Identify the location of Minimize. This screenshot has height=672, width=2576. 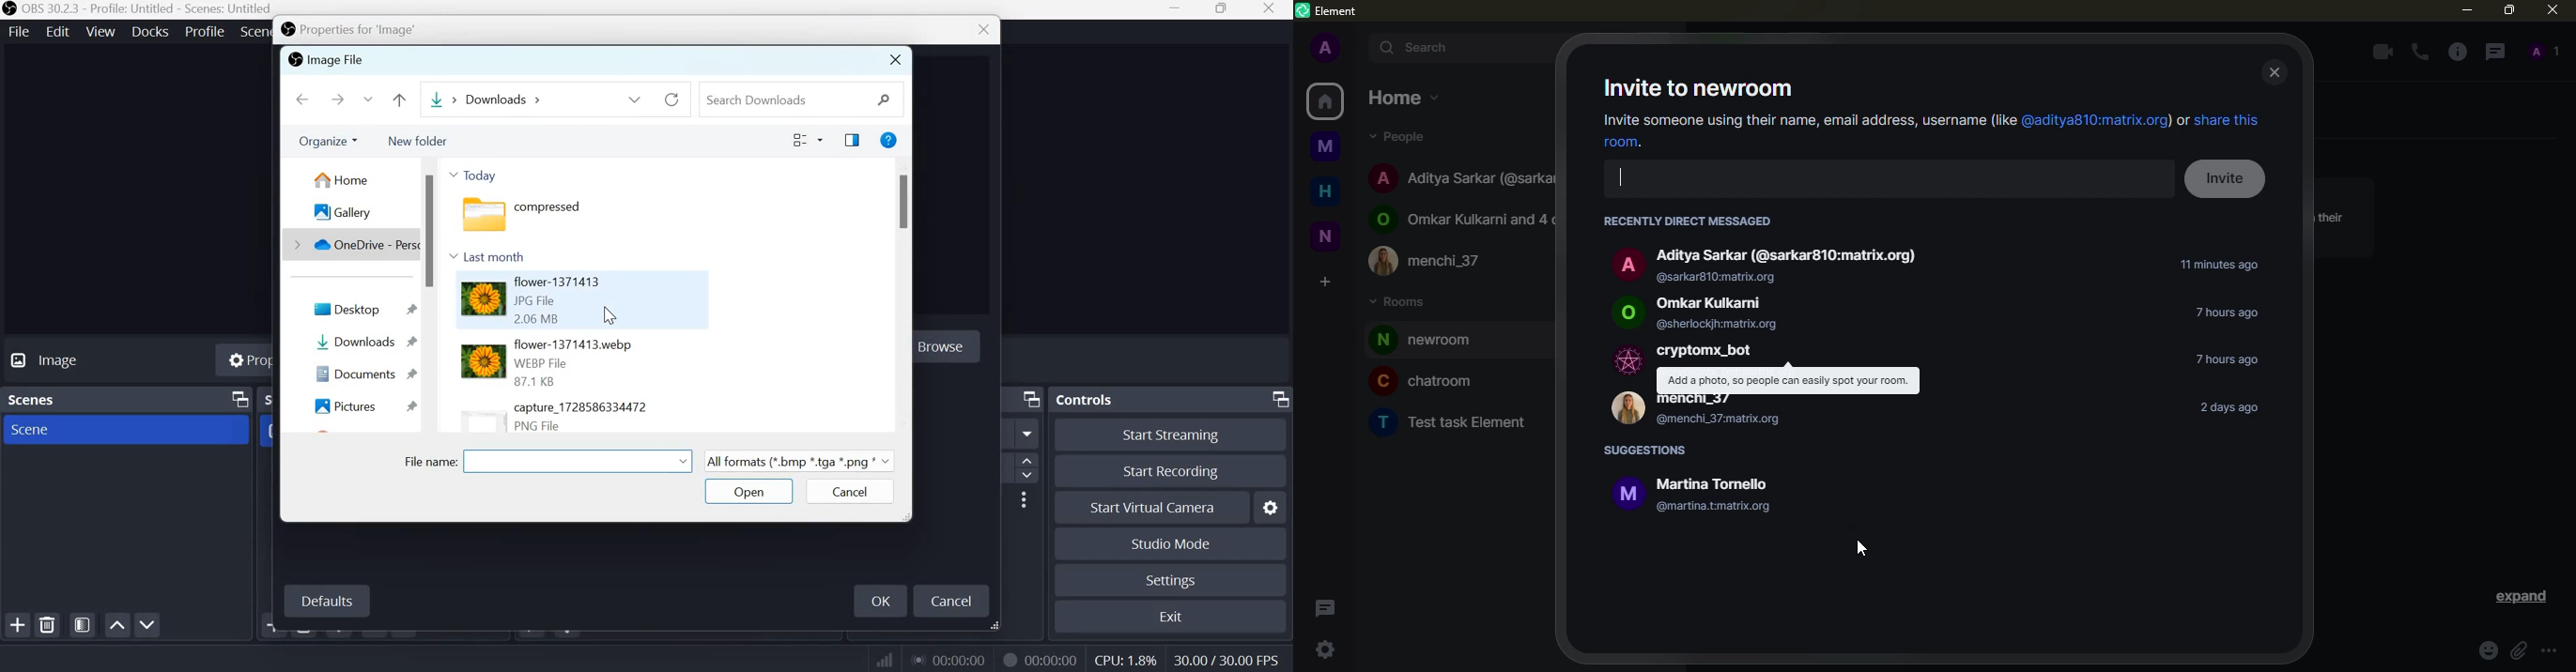
(1177, 9).